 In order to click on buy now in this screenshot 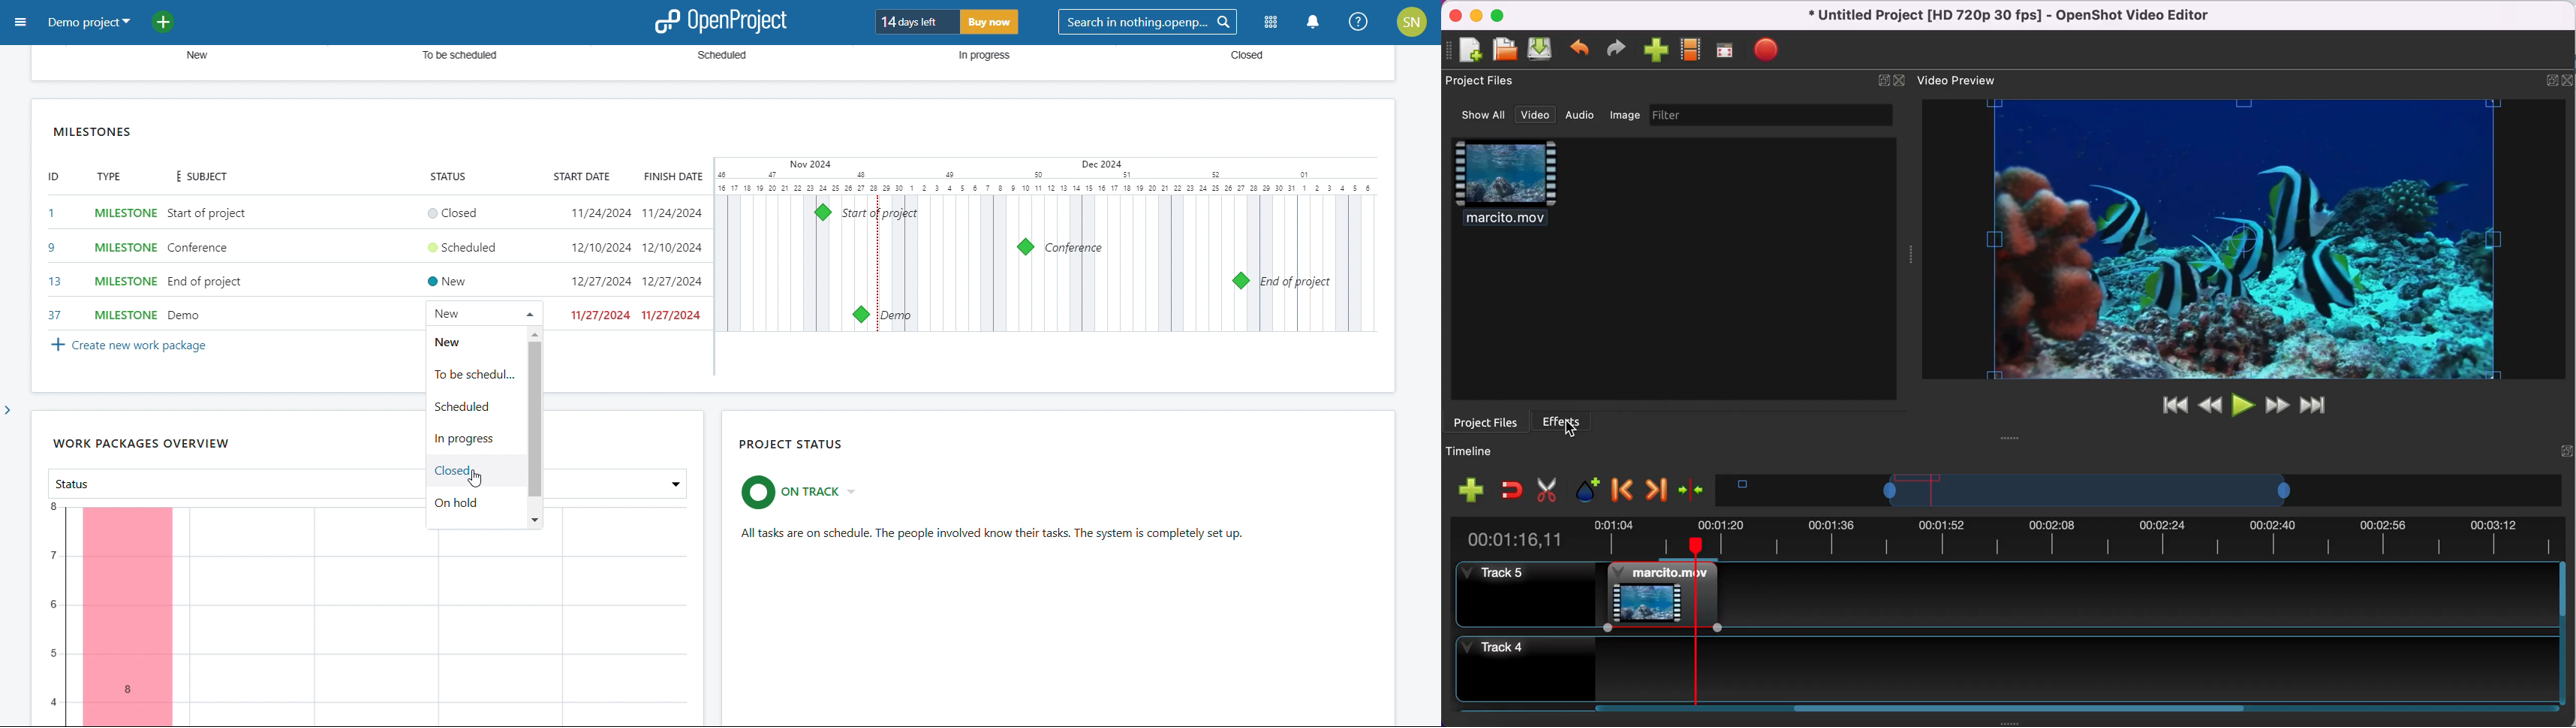, I will do `click(990, 23)`.